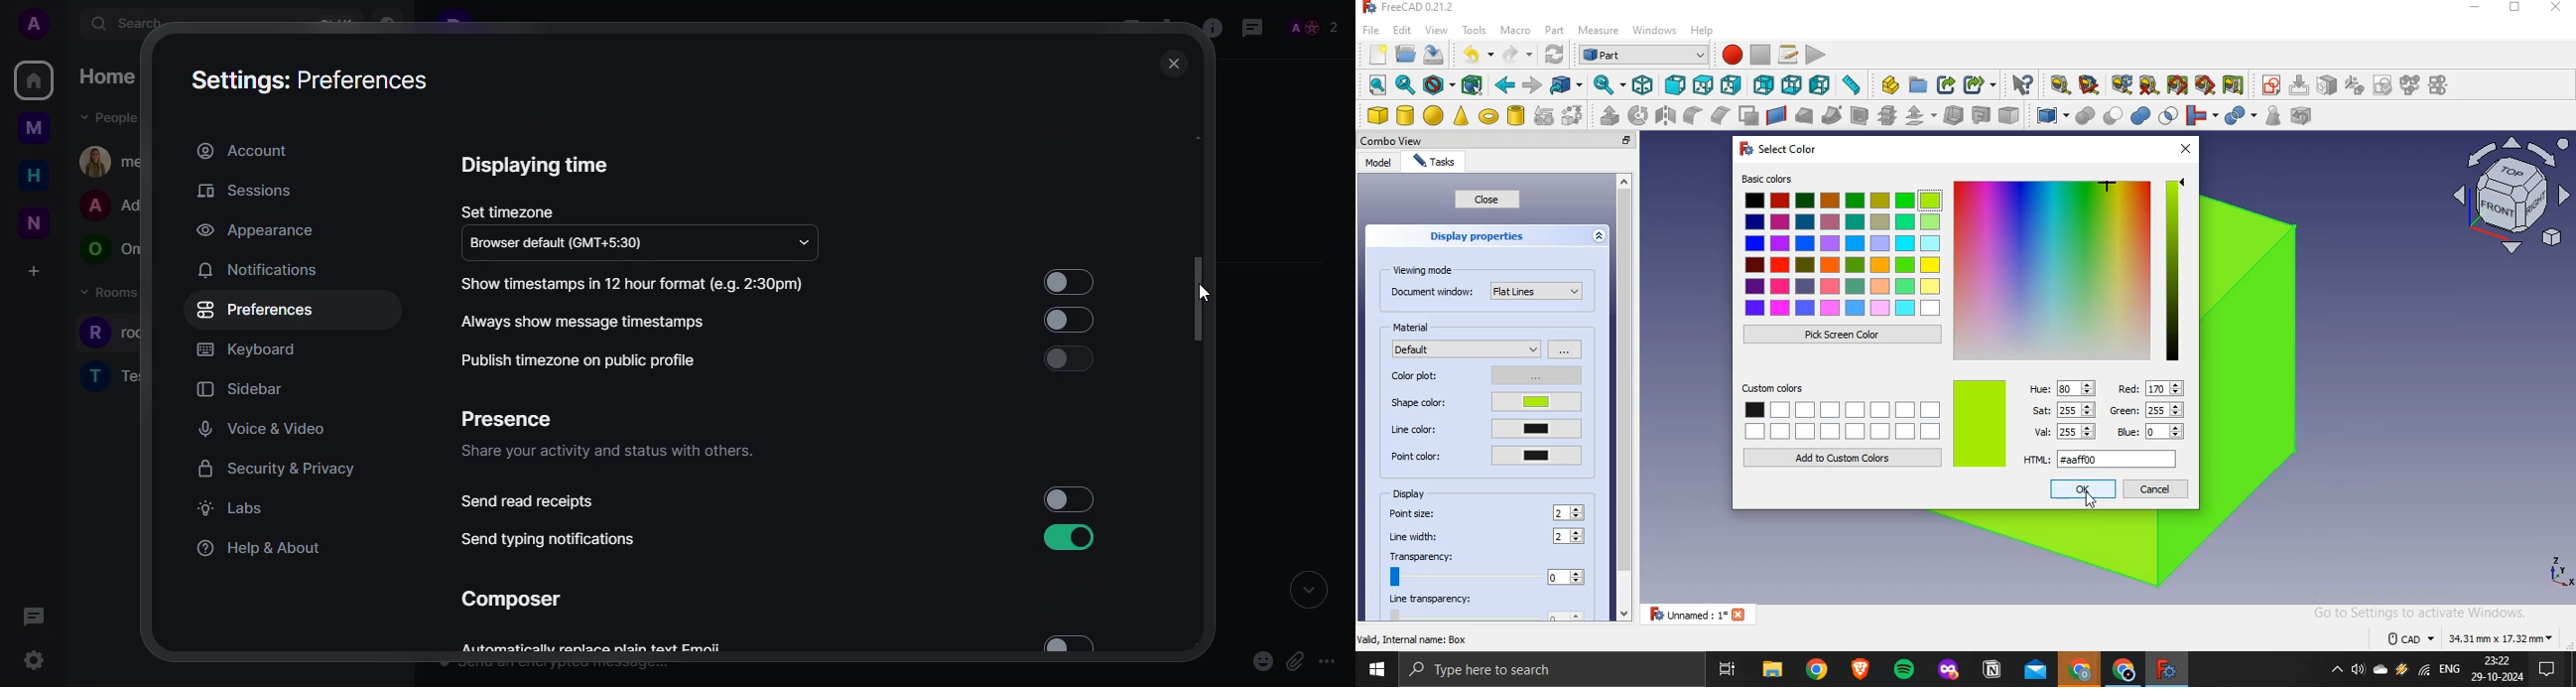  Describe the element at coordinates (506, 419) in the screenshot. I see `presence` at that location.